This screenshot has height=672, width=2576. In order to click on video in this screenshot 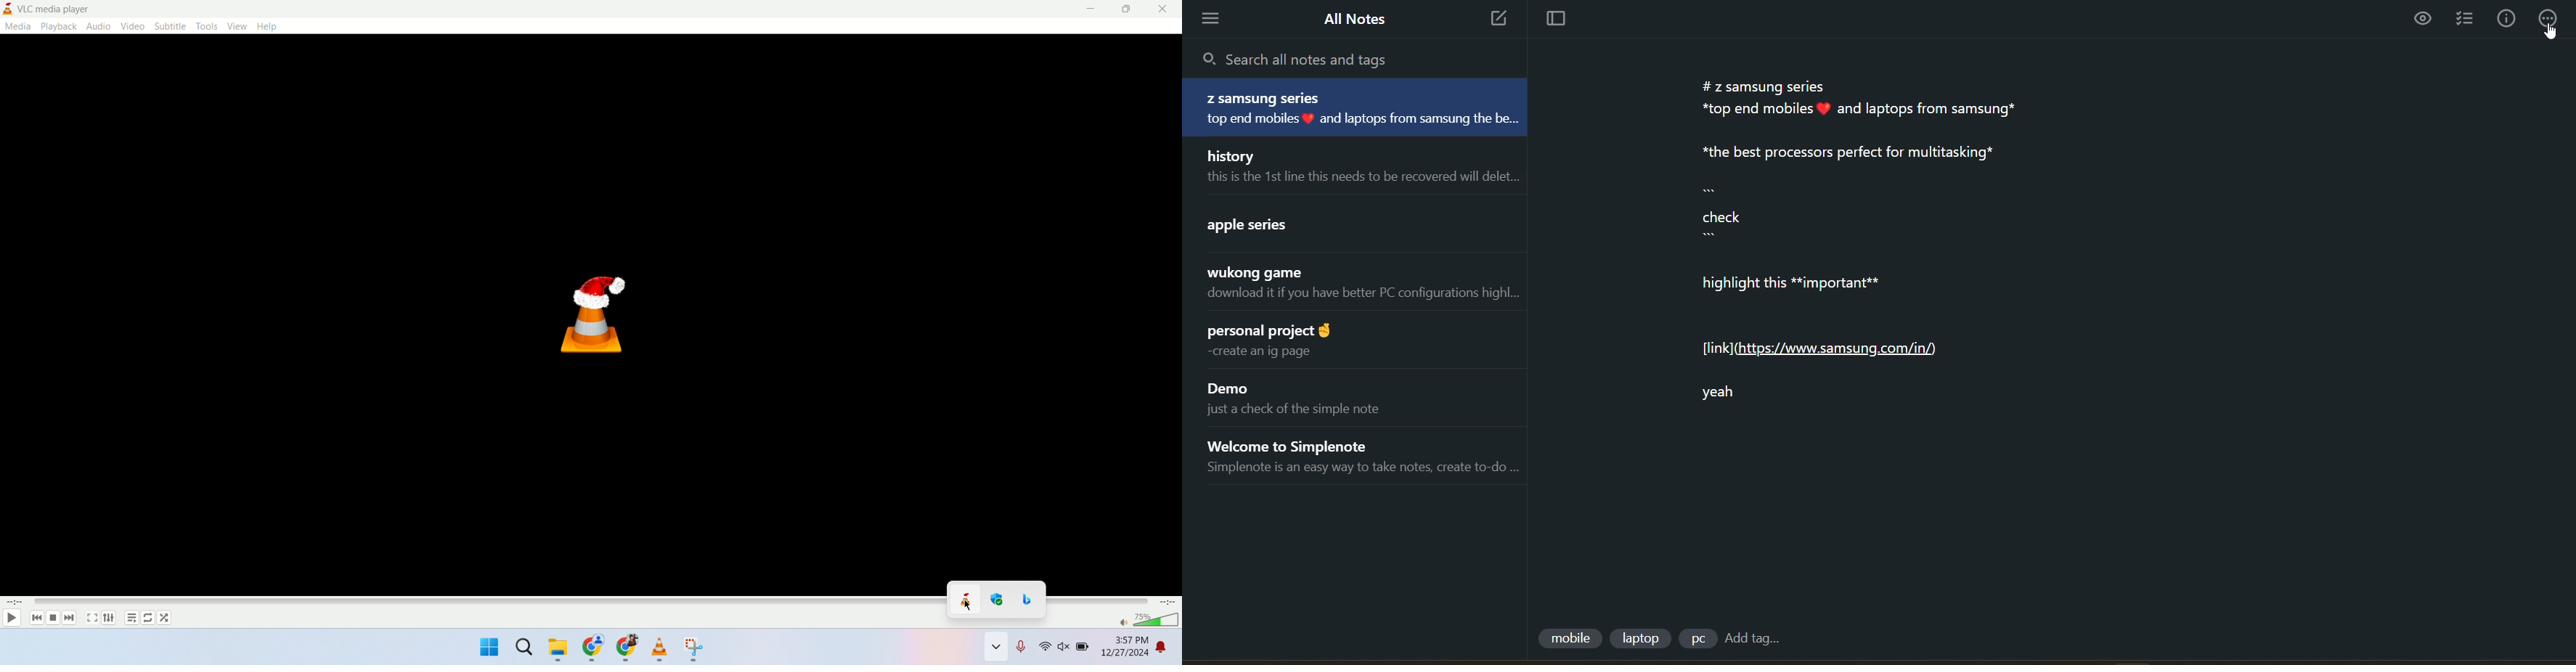, I will do `click(132, 26)`.